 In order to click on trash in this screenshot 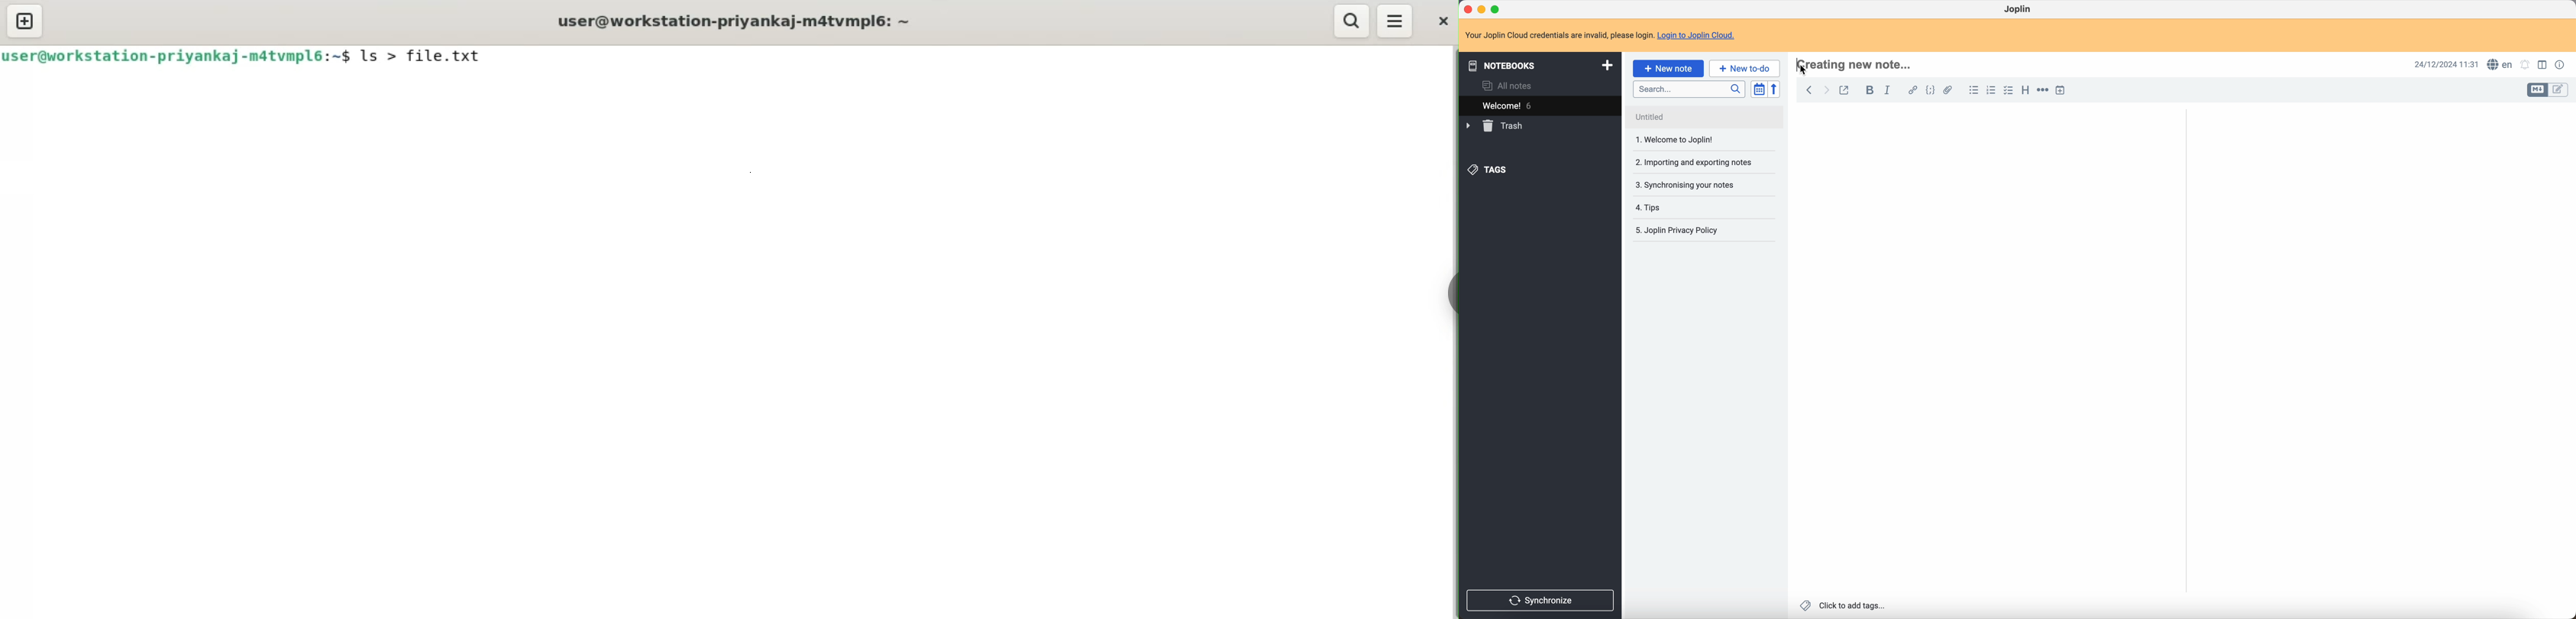, I will do `click(1495, 126)`.